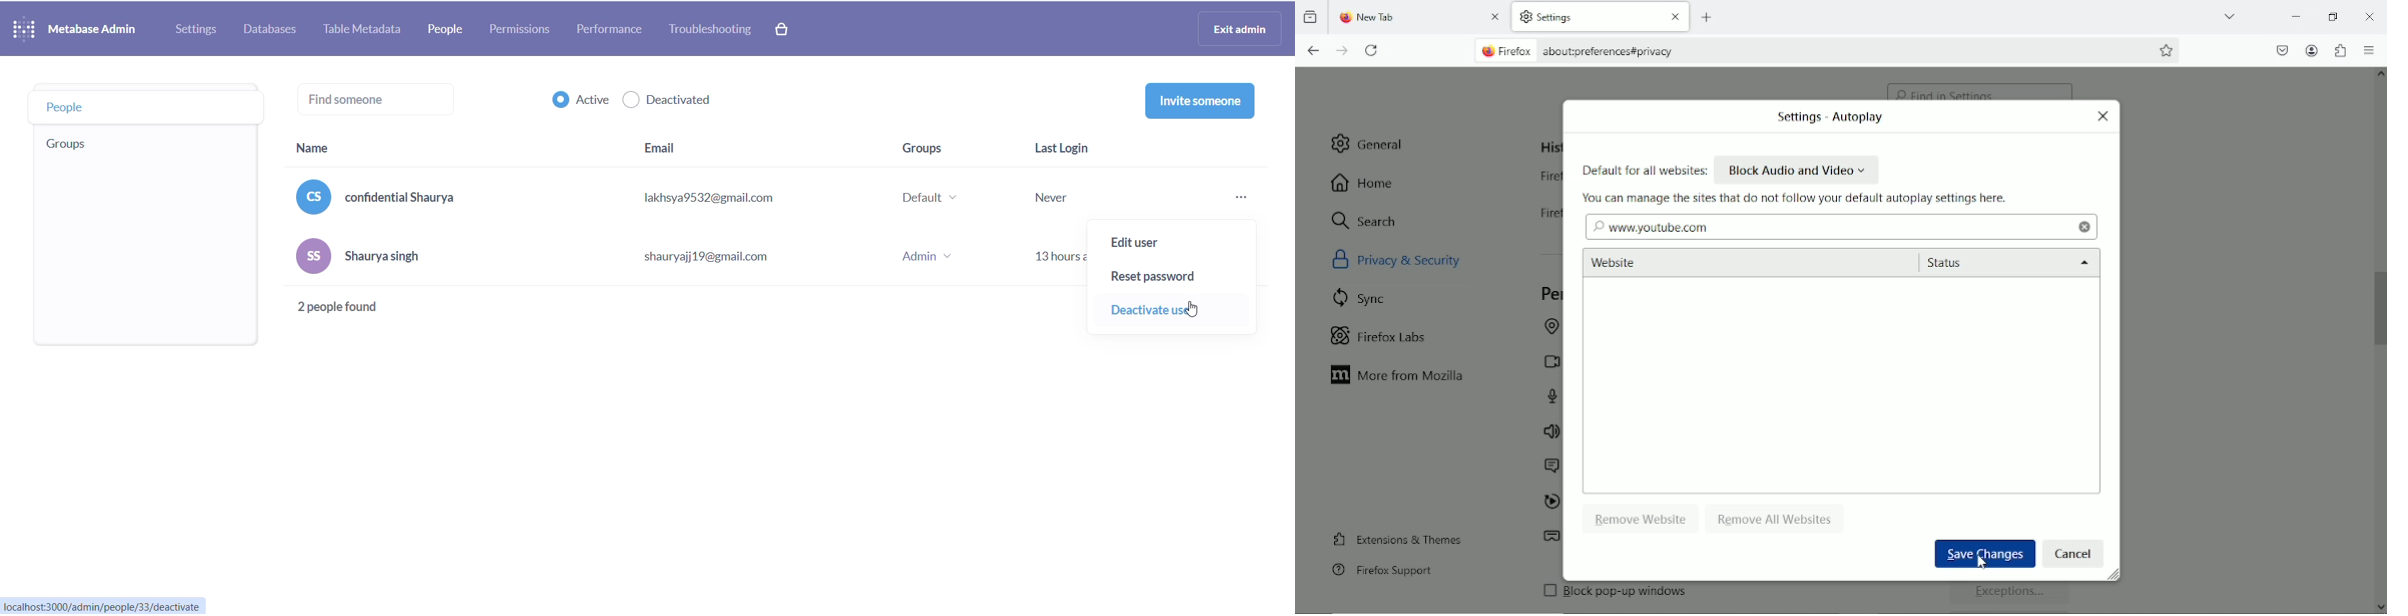 This screenshot has width=2408, height=616. Describe the element at coordinates (578, 101) in the screenshot. I see `active checkbox` at that location.